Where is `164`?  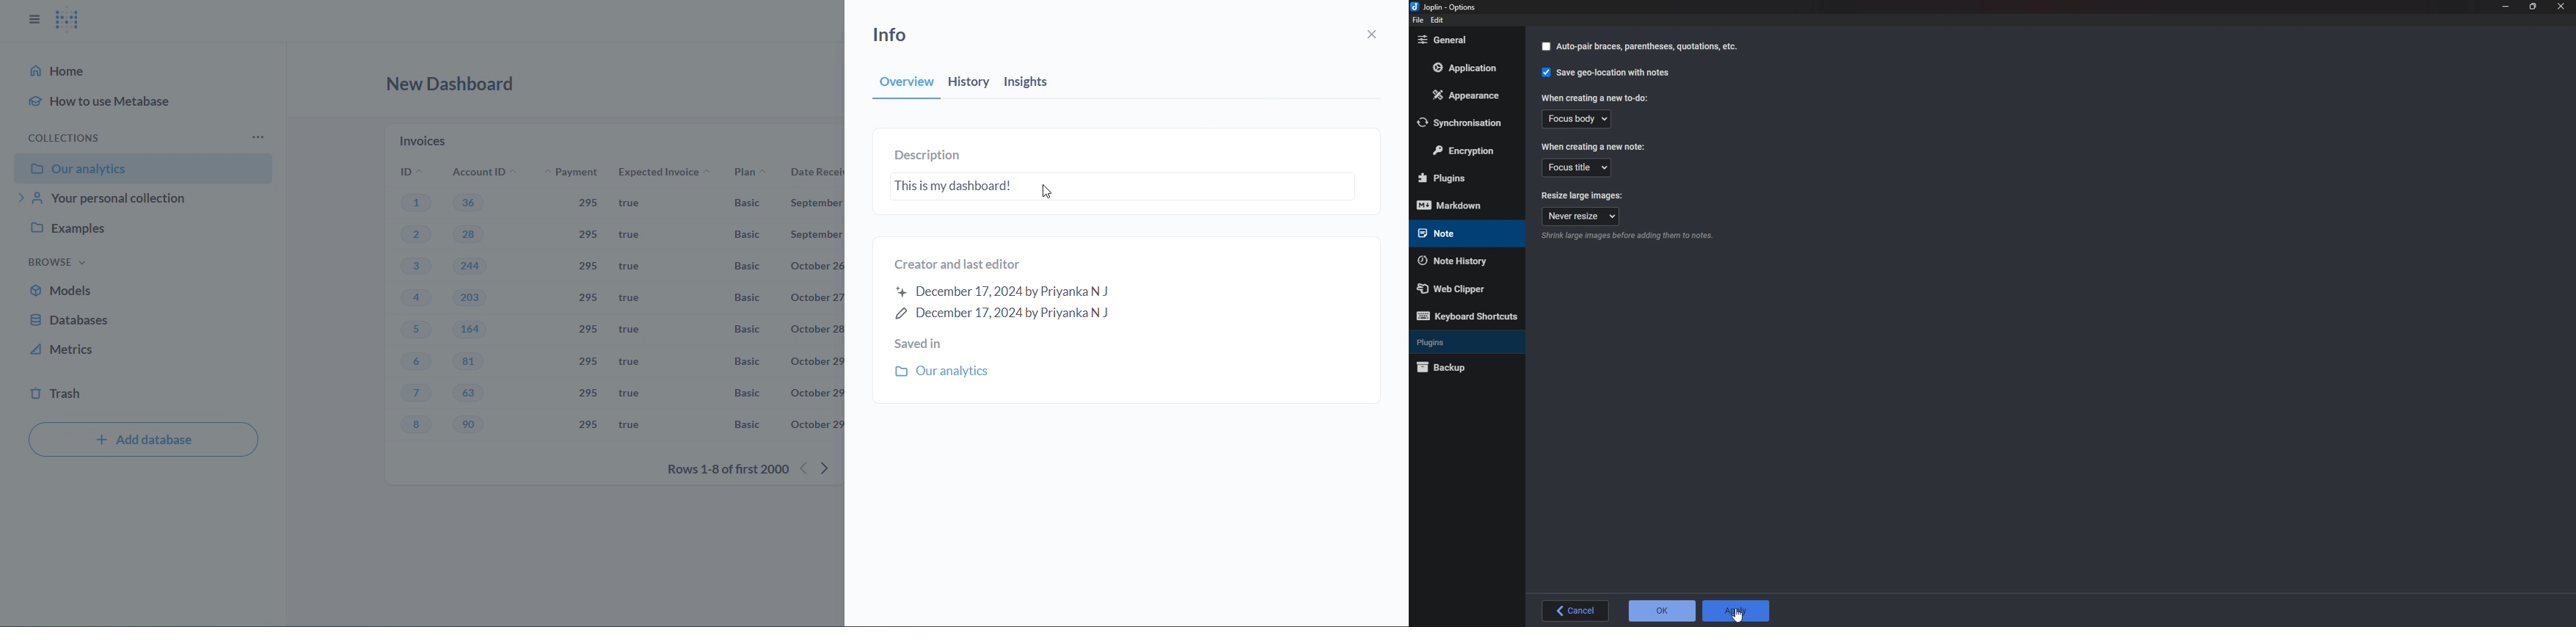
164 is located at coordinates (470, 329).